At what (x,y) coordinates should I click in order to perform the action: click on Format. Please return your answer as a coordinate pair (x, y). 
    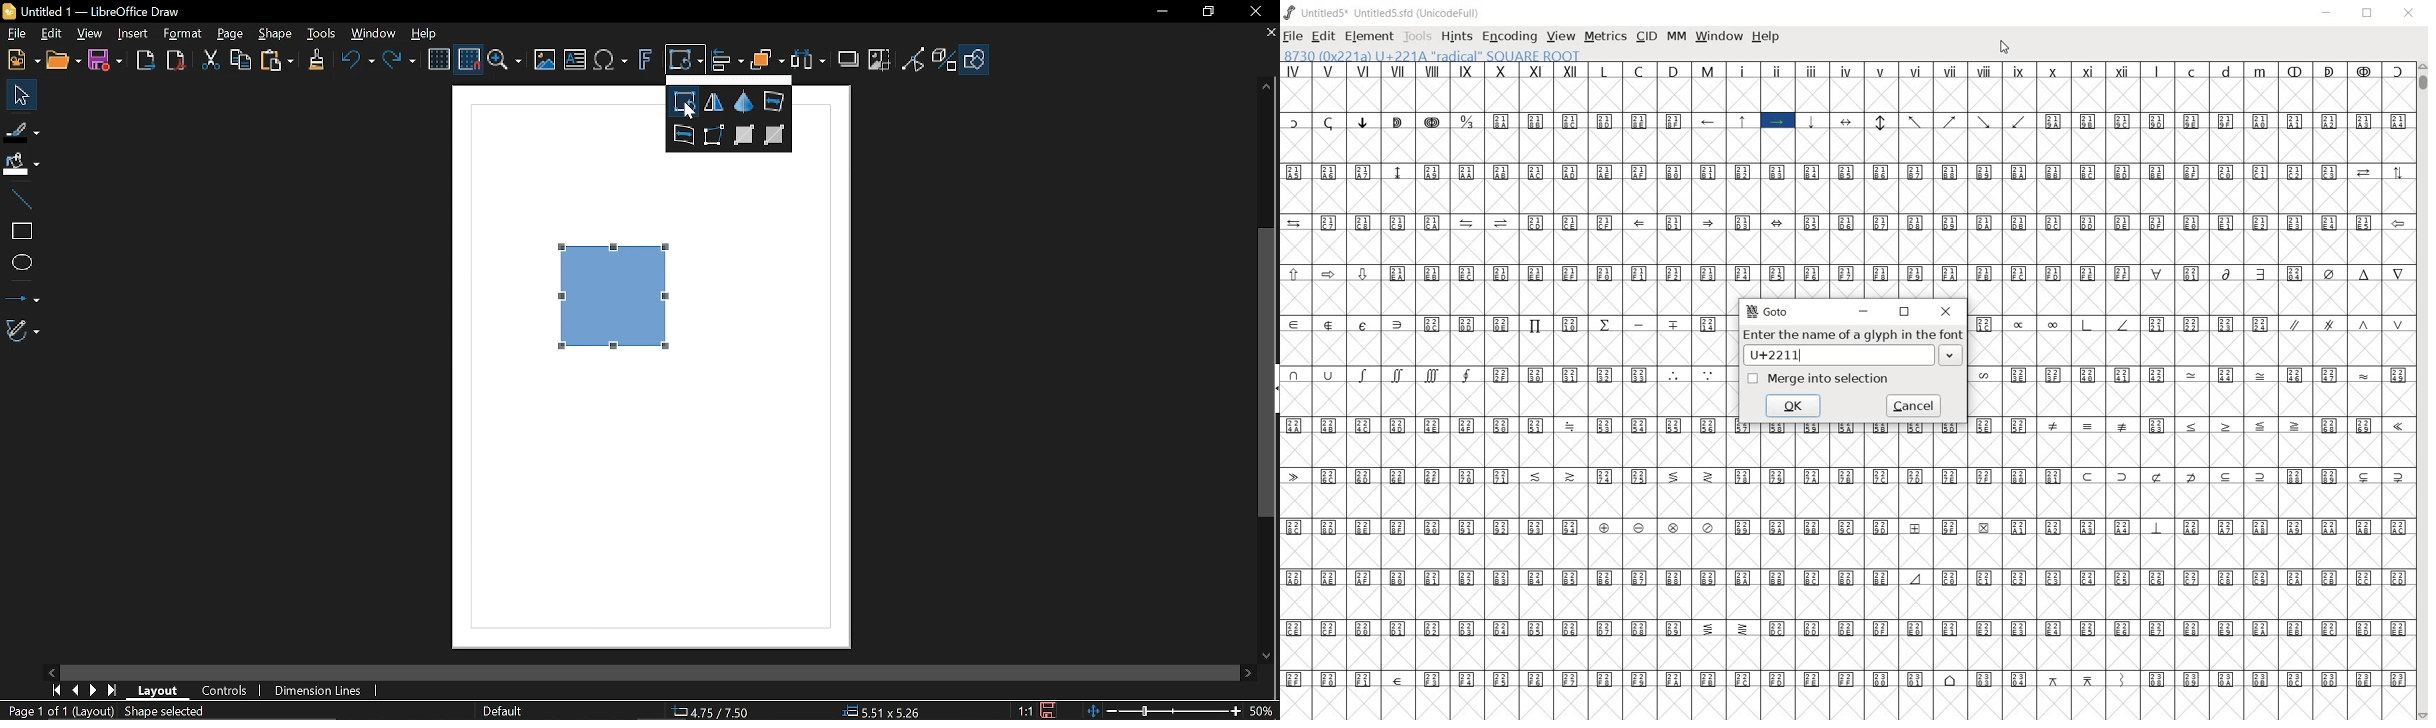
    Looking at the image, I should click on (182, 34).